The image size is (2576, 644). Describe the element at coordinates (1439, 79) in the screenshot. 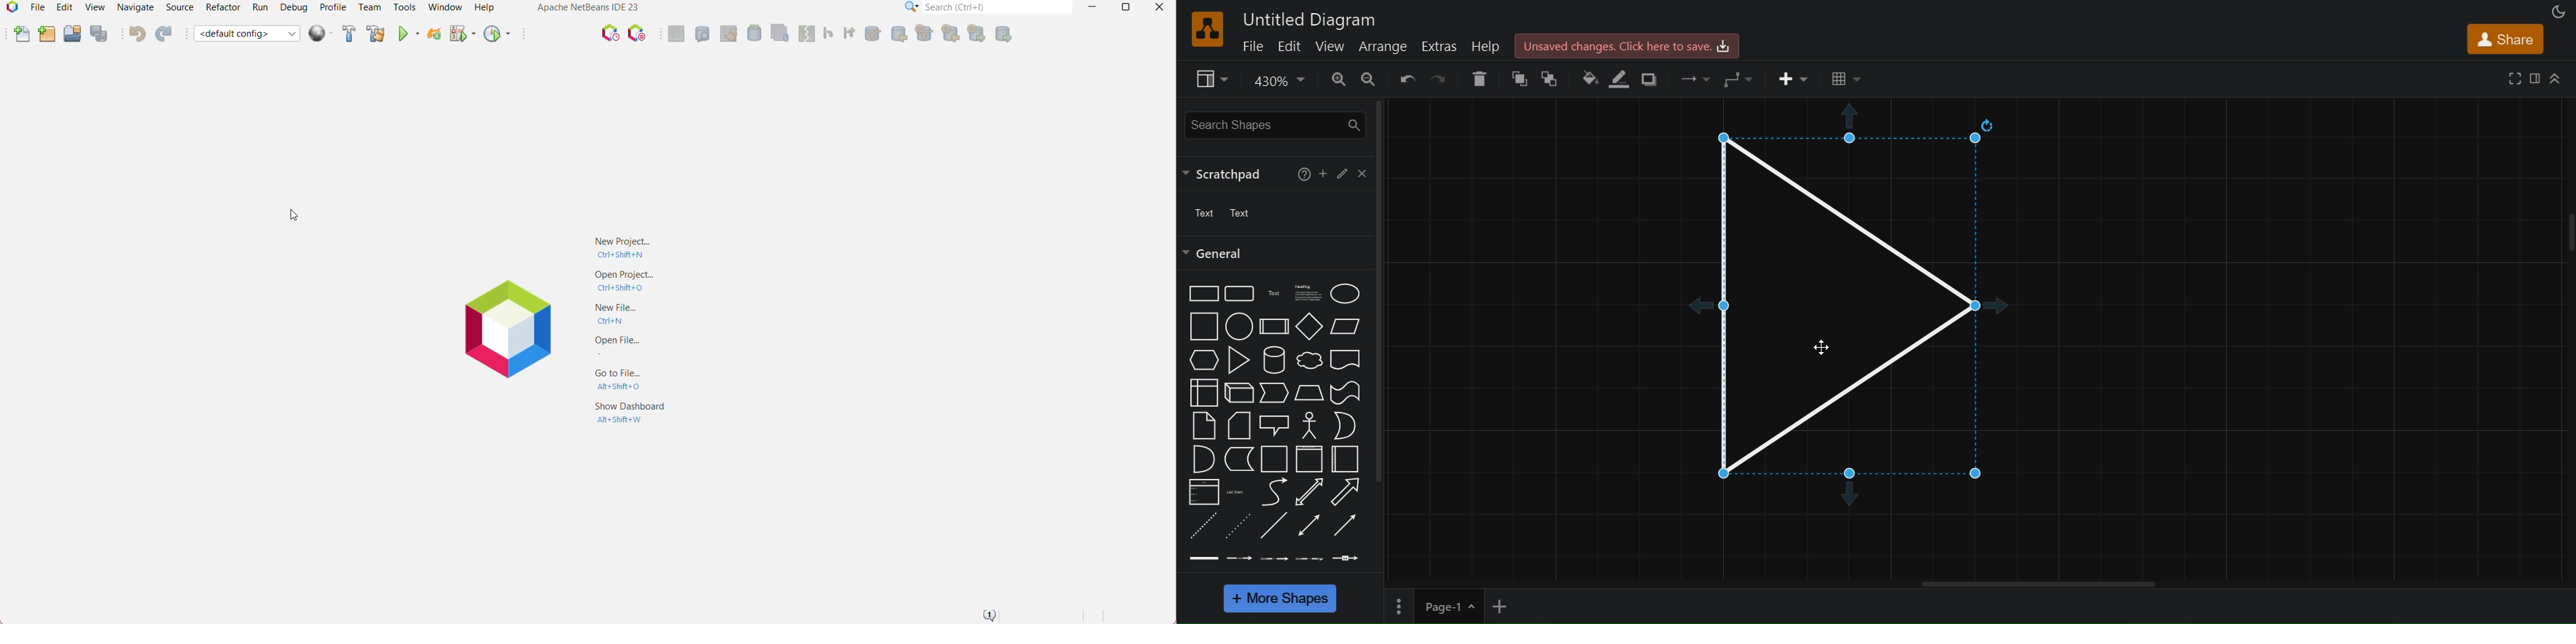

I see `redo` at that location.